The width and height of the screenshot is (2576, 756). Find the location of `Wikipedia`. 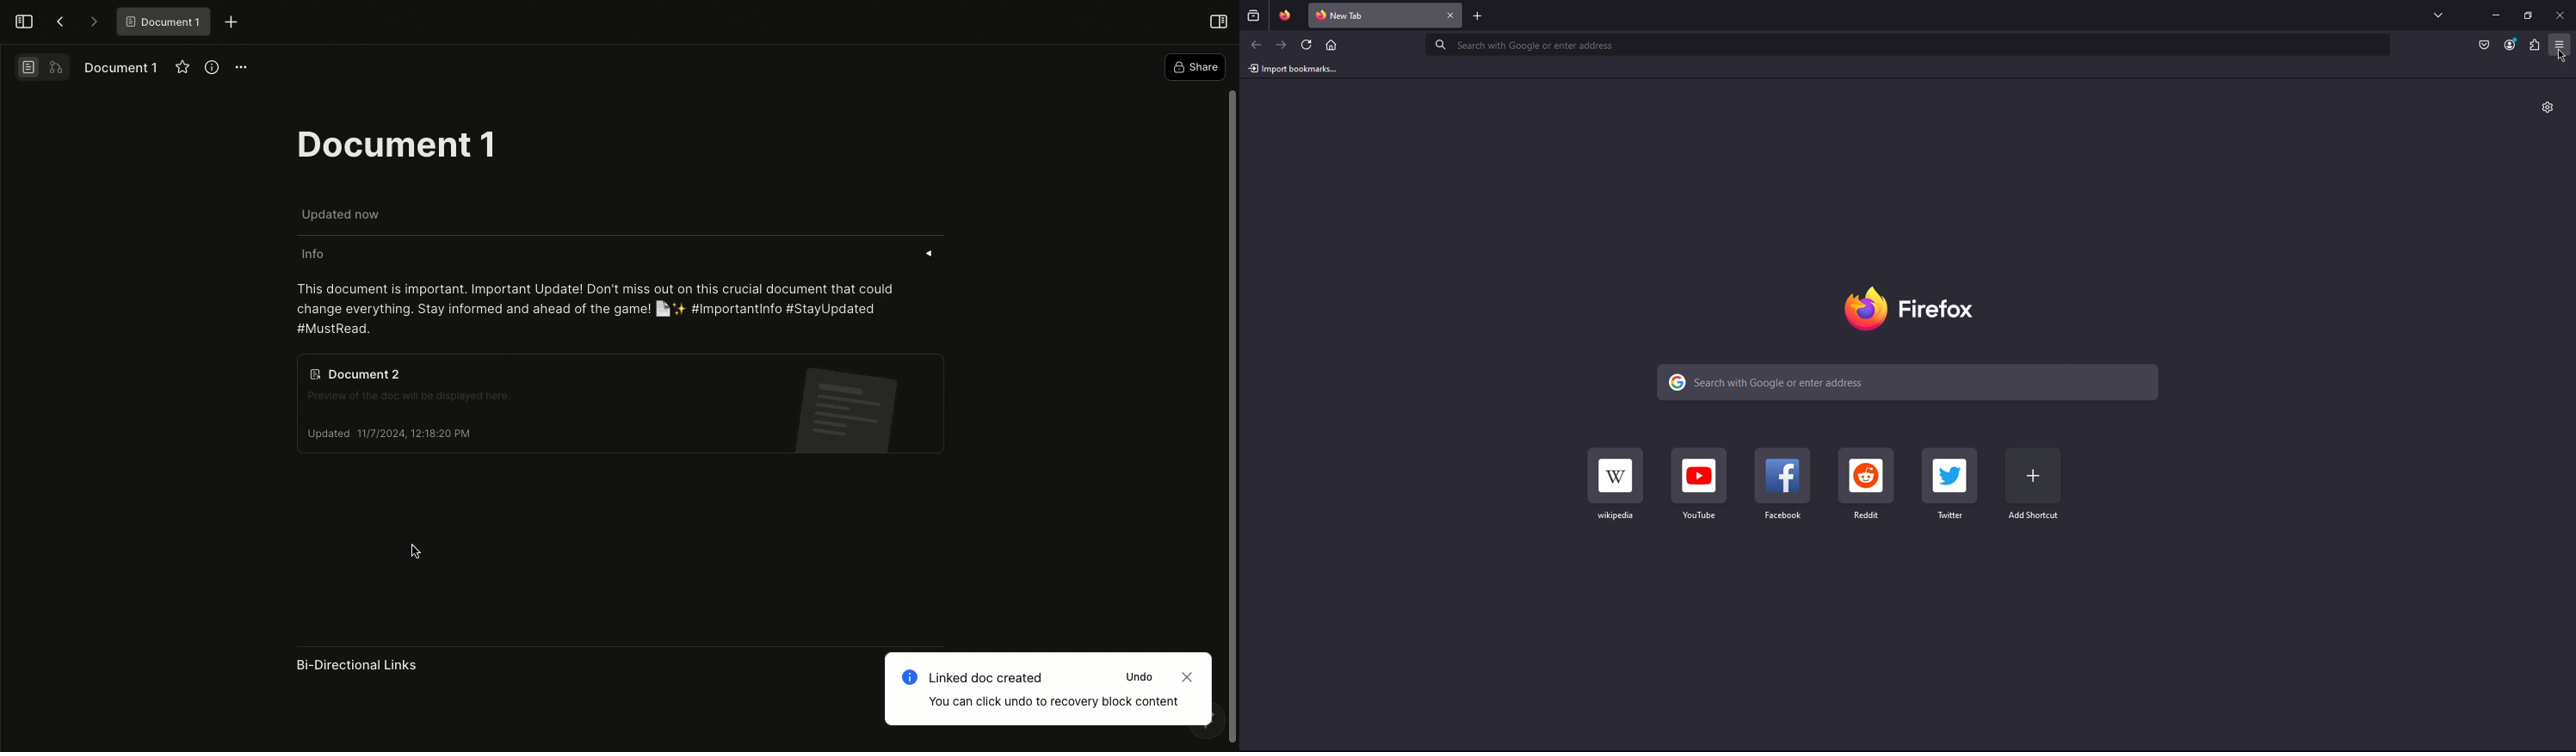

Wikipedia is located at coordinates (1615, 483).